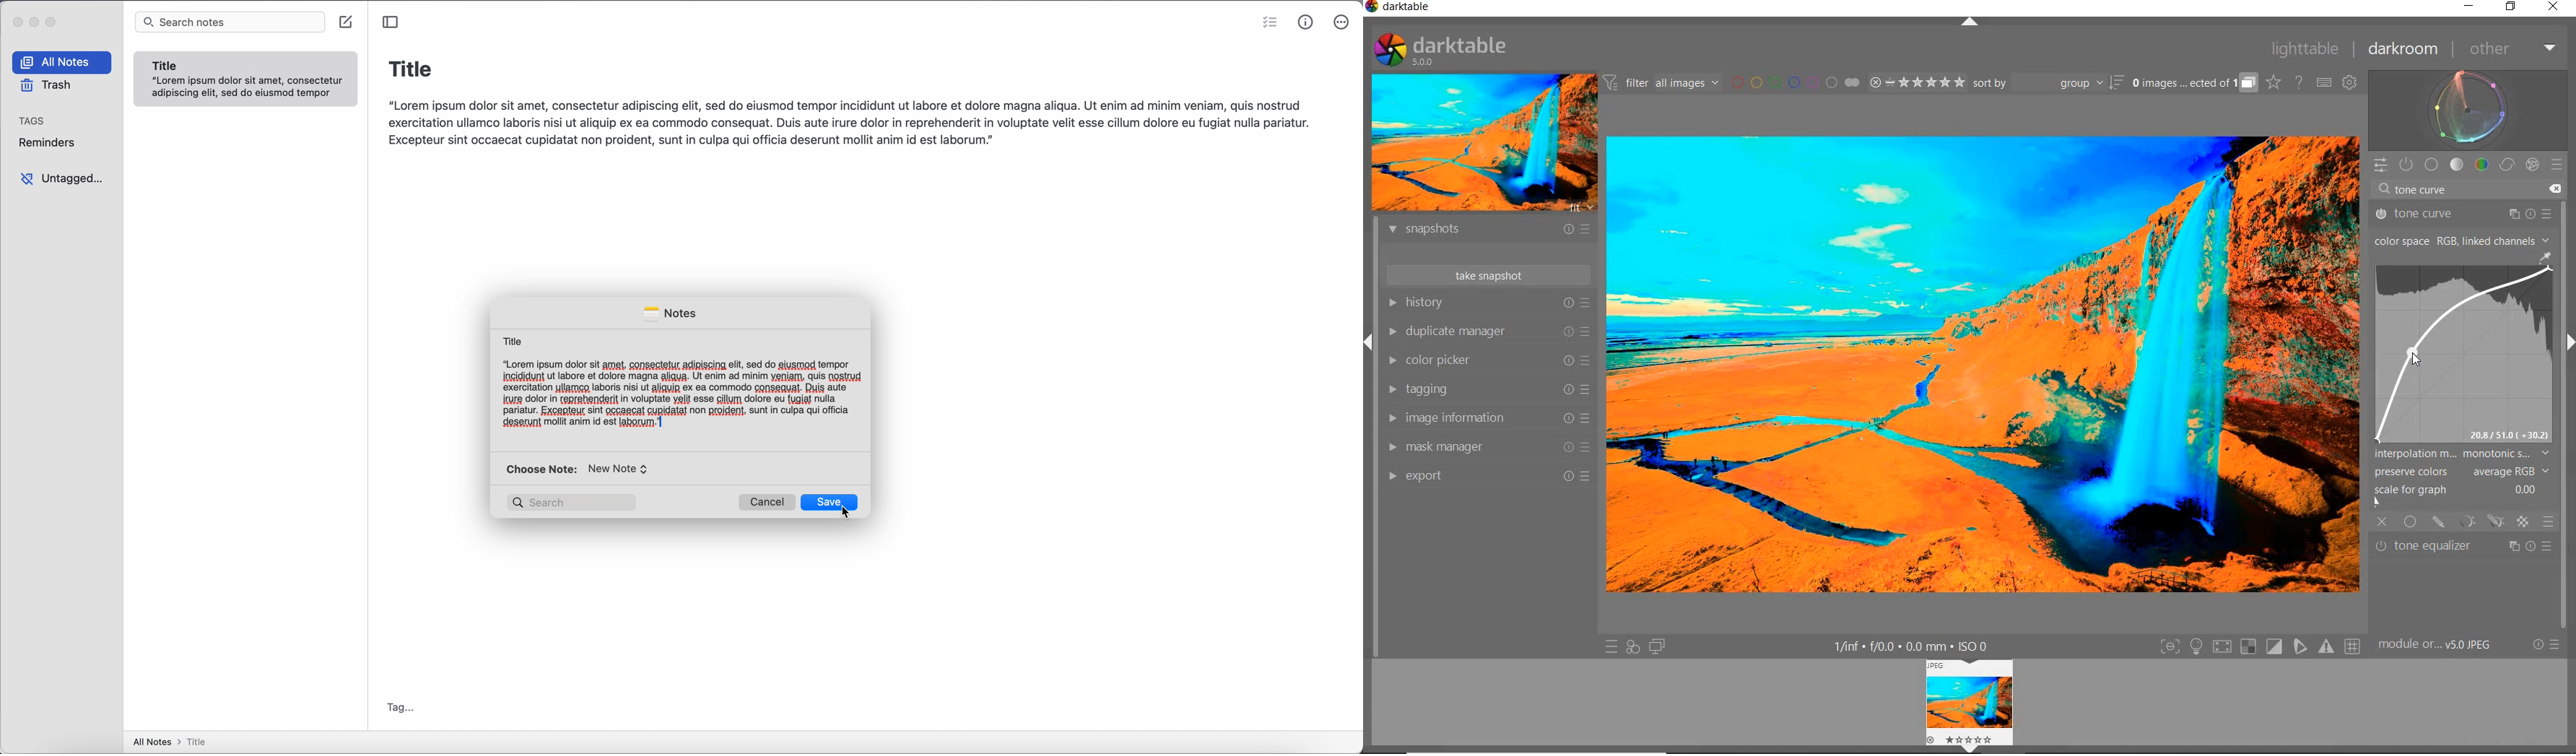 The image size is (2576, 756). What do you see at coordinates (580, 469) in the screenshot?
I see `choose note` at bounding box center [580, 469].